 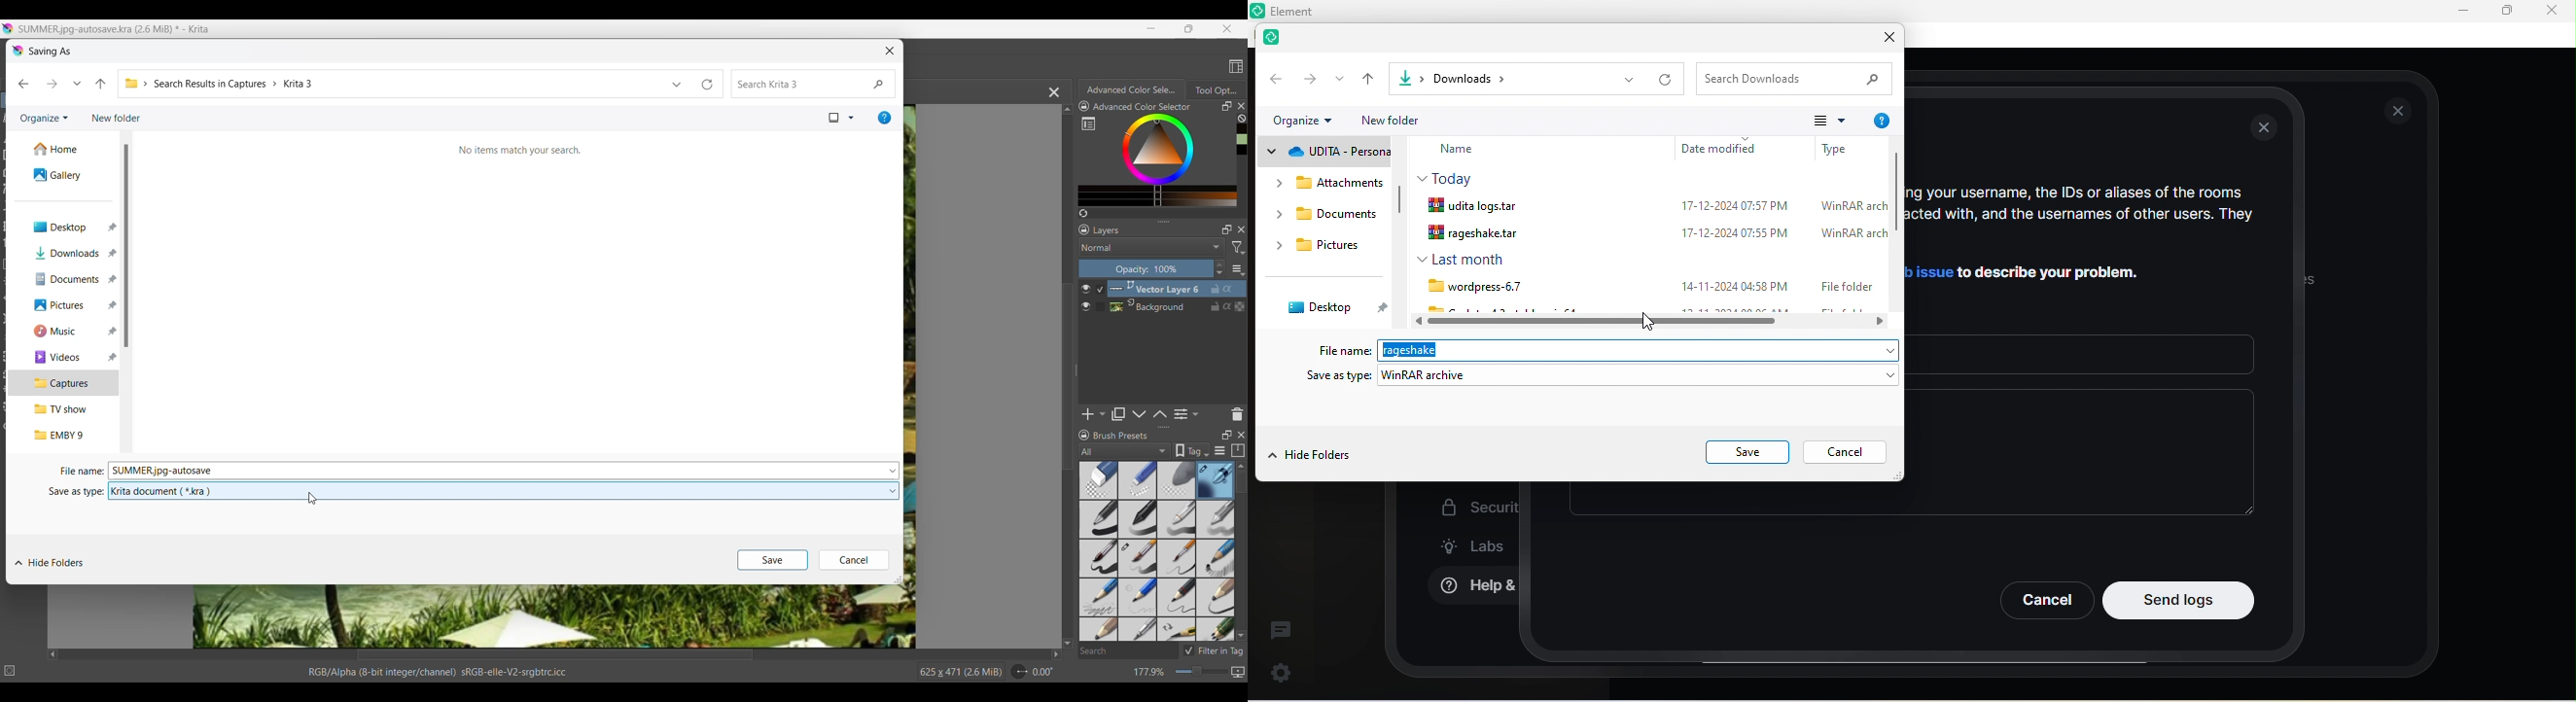 What do you see at coordinates (64, 280) in the screenshot?
I see `Documents folder` at bounding box center [64, 280].